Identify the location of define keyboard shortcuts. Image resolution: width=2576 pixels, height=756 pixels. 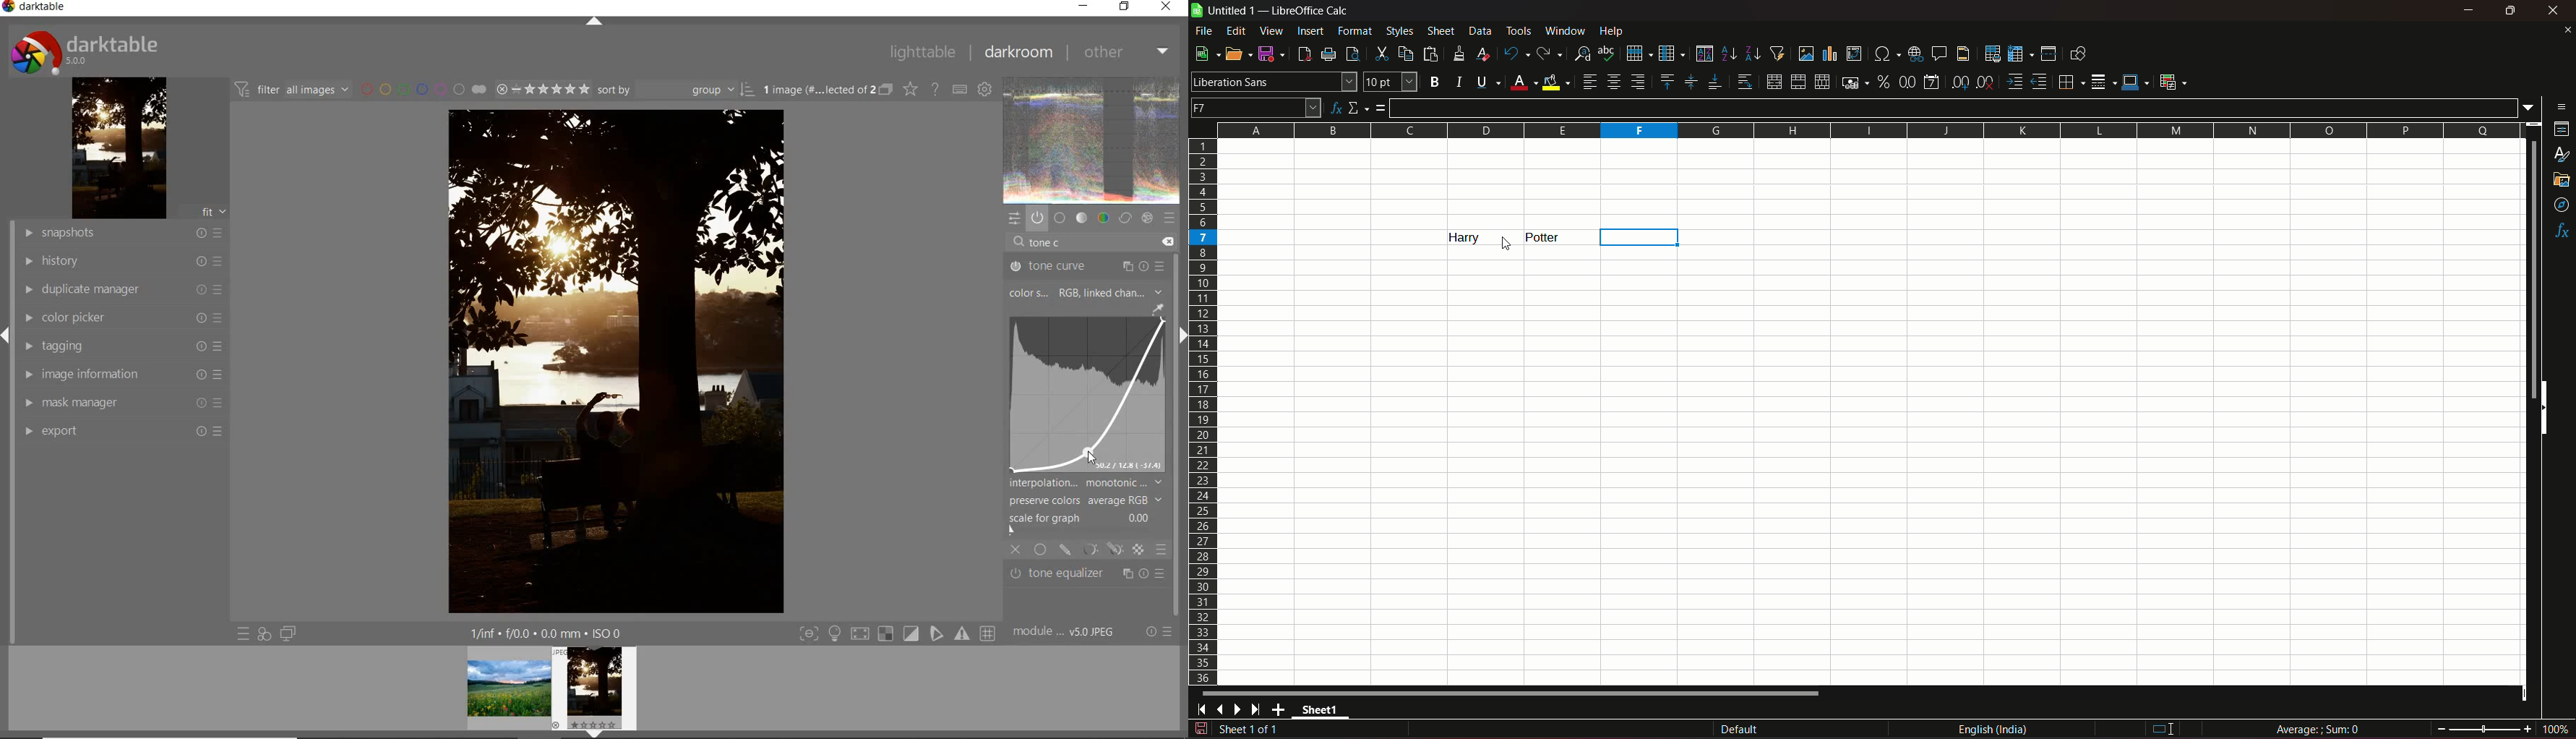
(986, 88).